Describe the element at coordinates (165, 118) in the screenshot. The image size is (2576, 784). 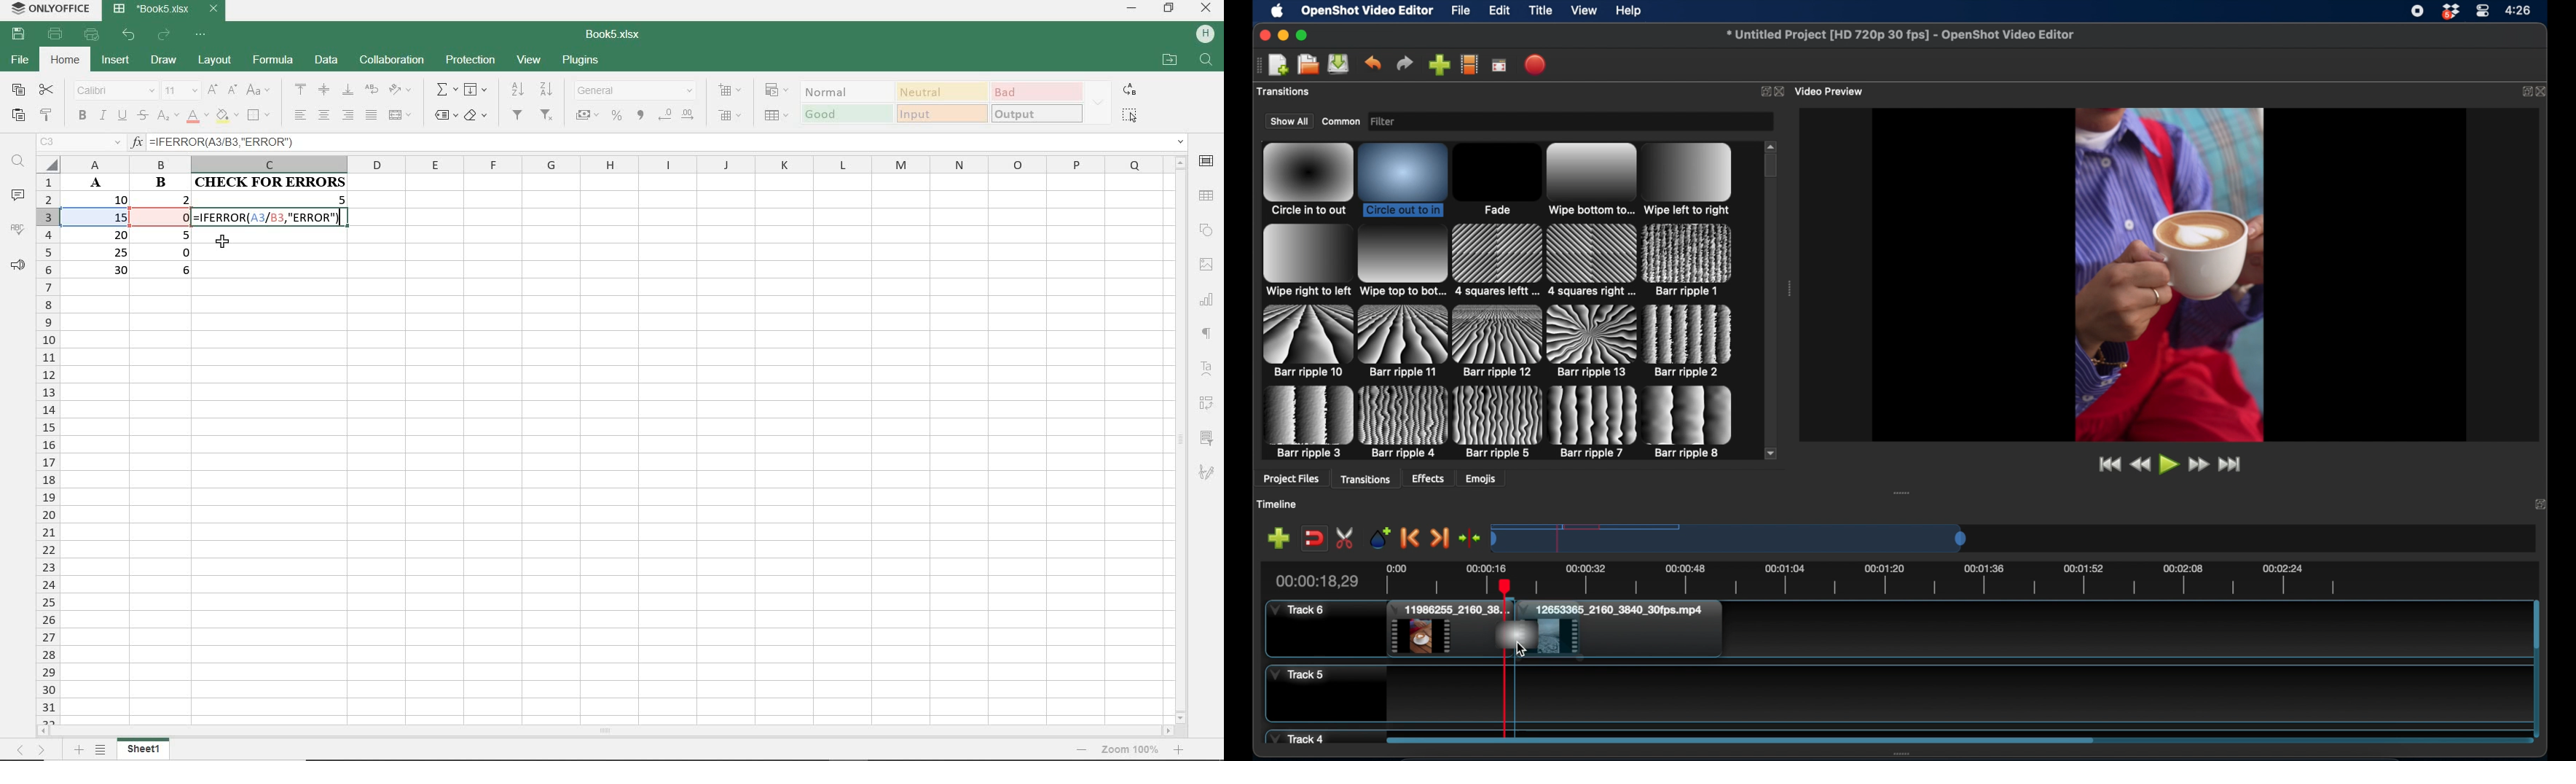
I see `SUBSCRIPT/SUPERSCRIPT` at that location.